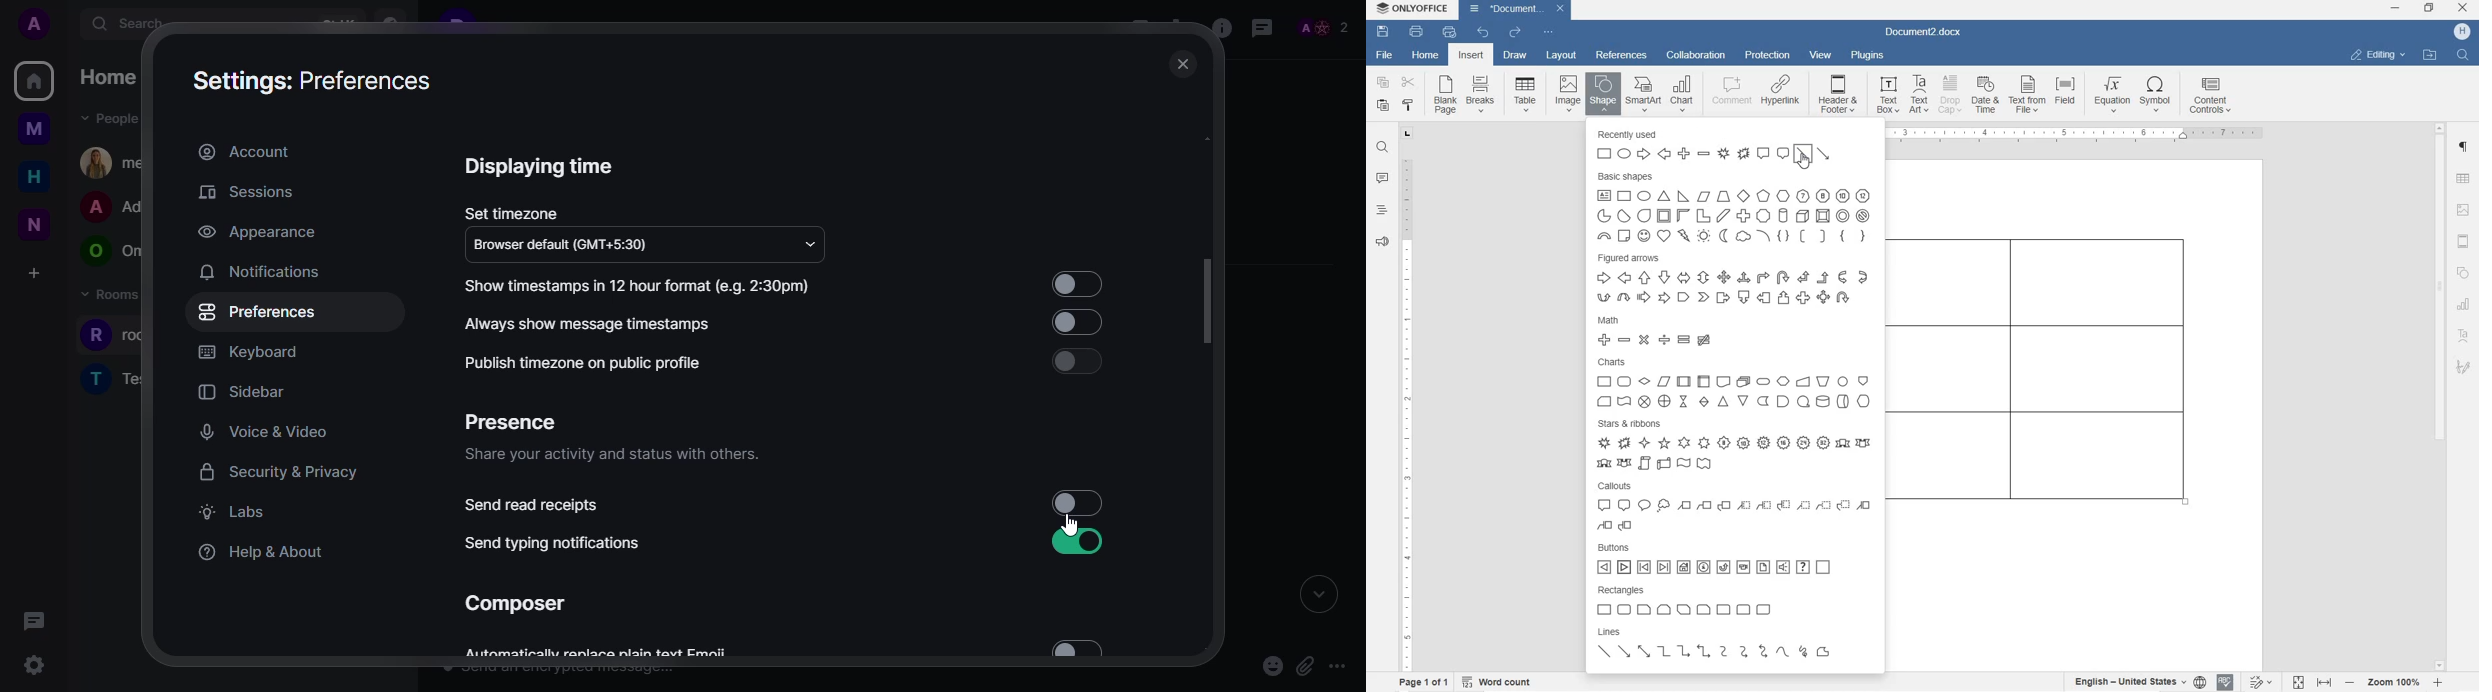 The width and height of the screenshot is (2492, 700). What do you see at coordinates (2464, 147) in the screenshot?
I see `paragraph settings` at bounding box center [2464, 147].